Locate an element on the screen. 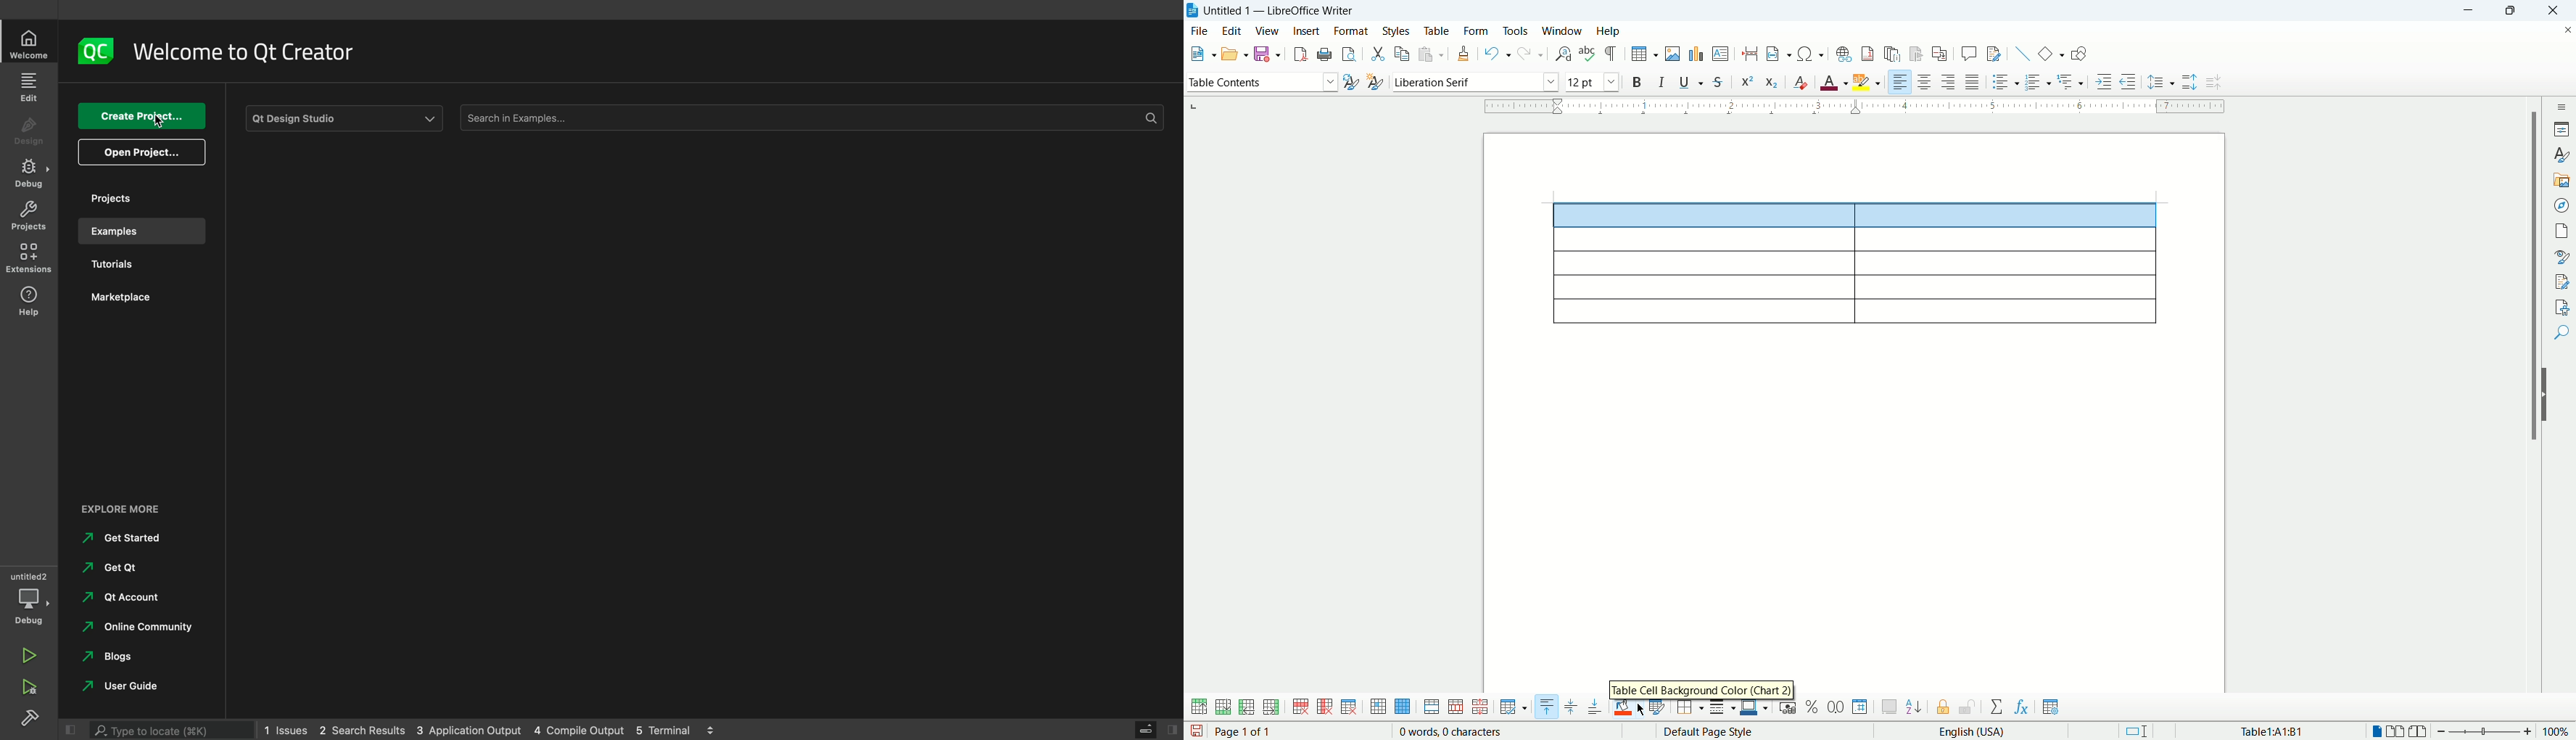  properties is located at coordinates (2561, 128).